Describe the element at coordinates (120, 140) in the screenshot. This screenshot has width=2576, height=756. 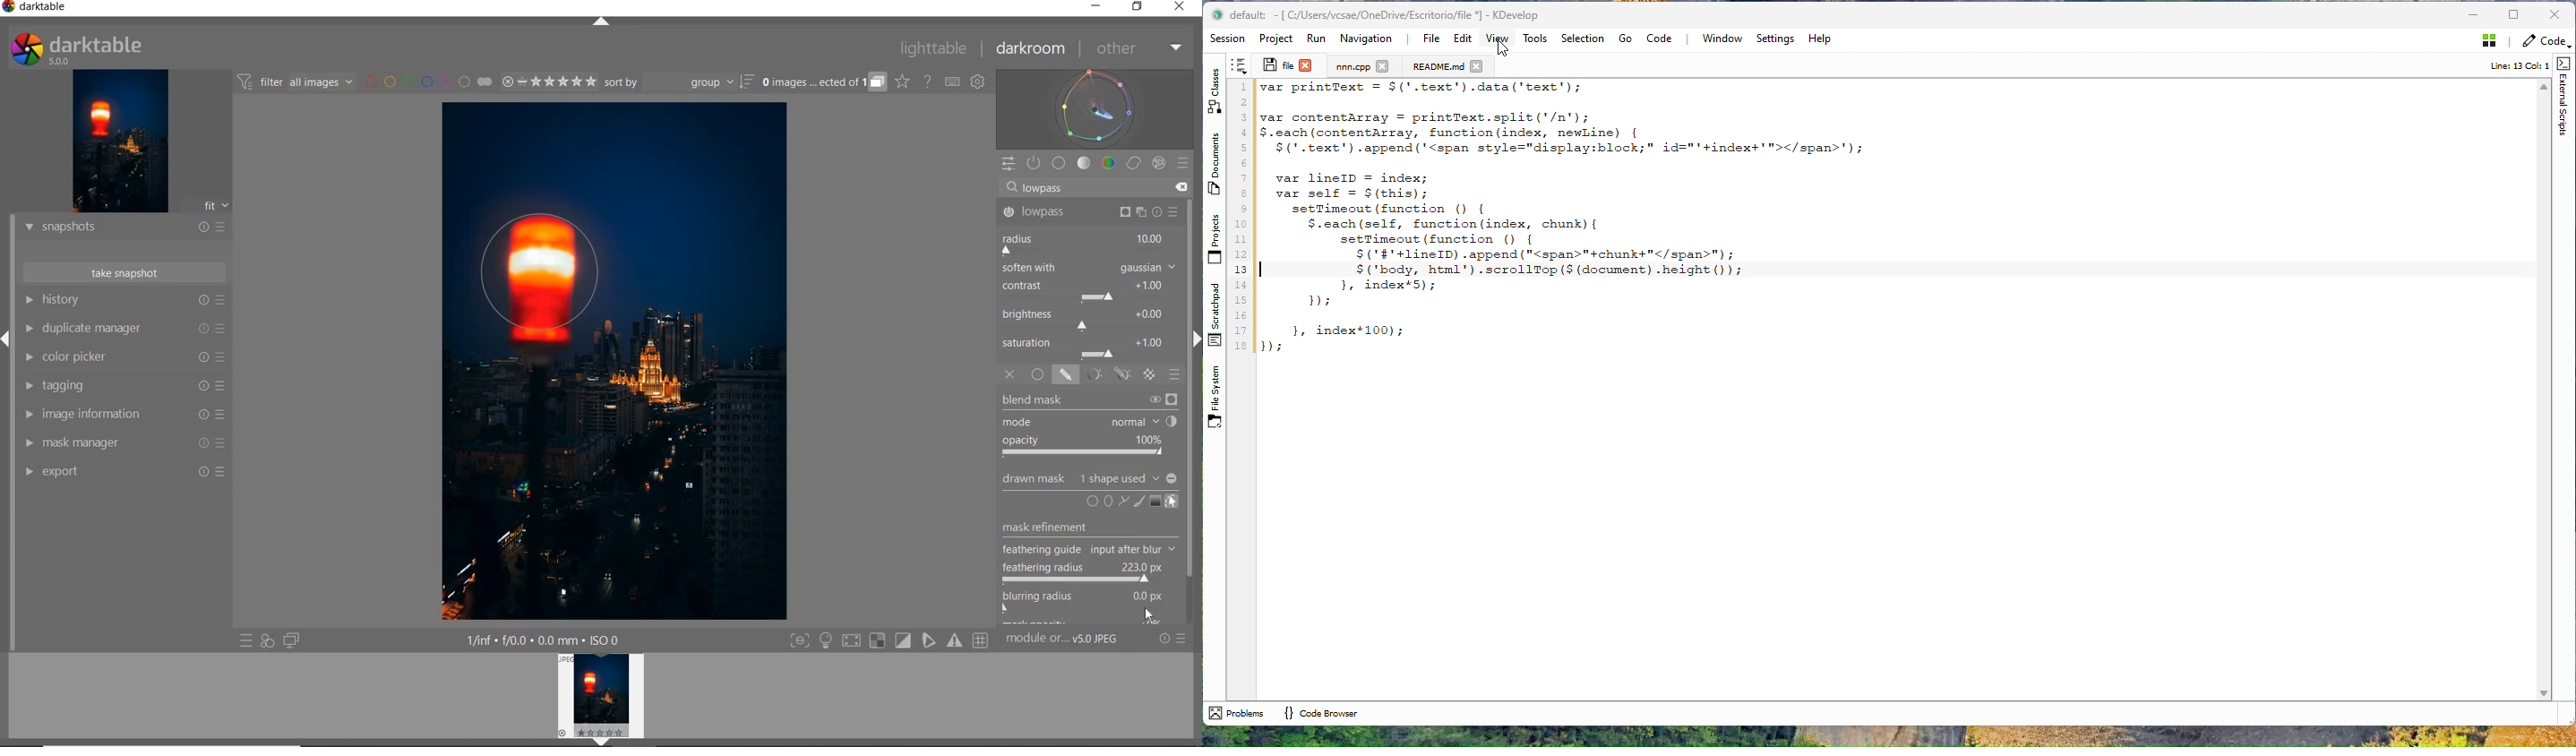
I see `IMAGE PREVIEW` at that location.